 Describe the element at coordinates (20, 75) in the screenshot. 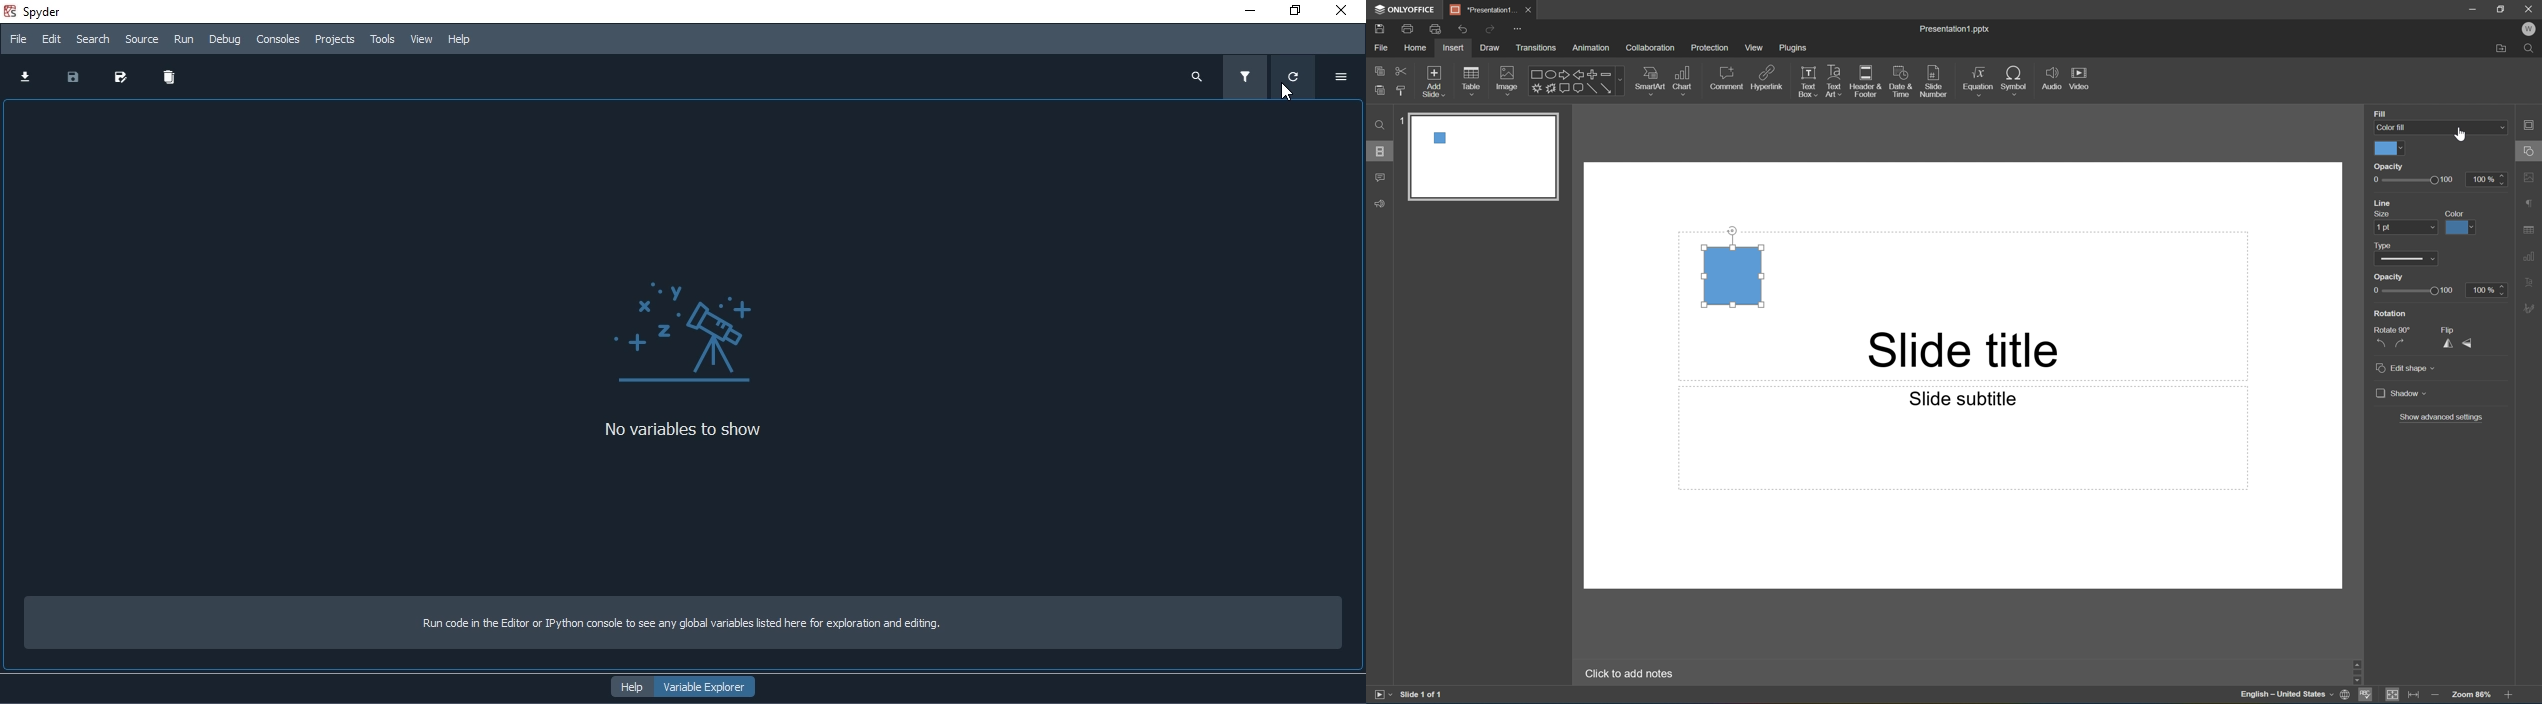

I see `download` at that location.